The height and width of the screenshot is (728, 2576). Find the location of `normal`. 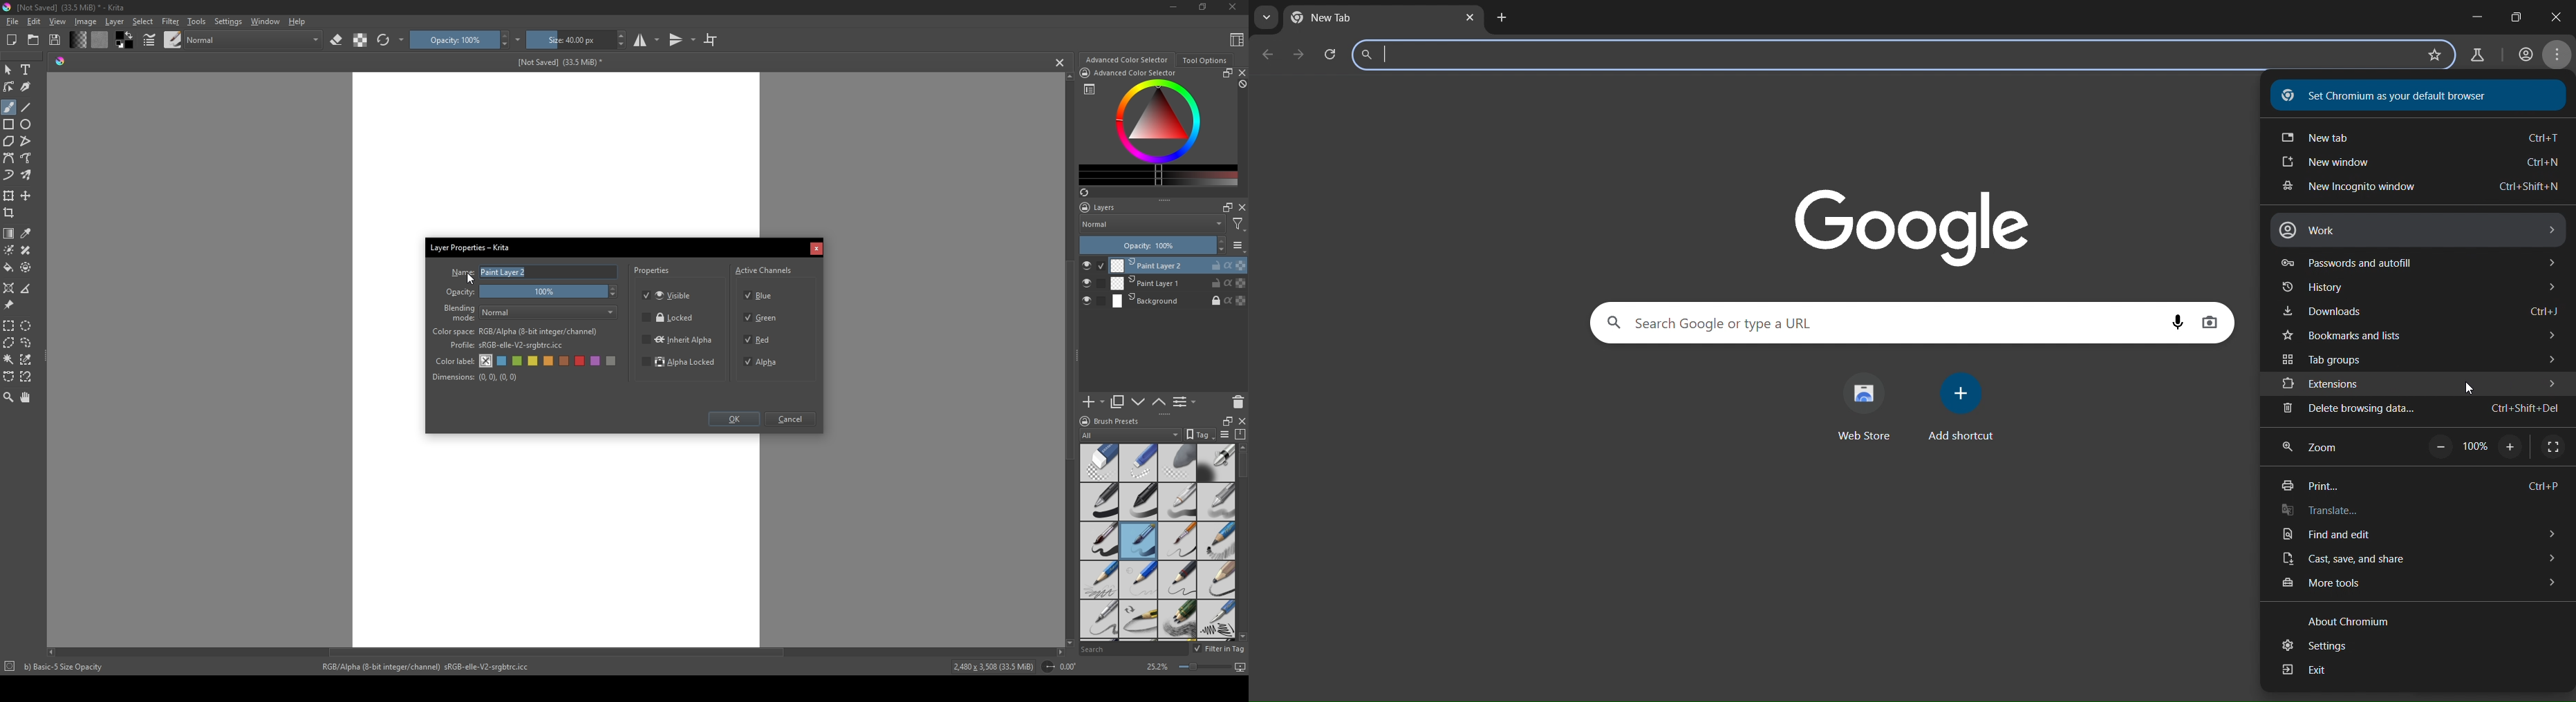

normal is located at coordinates (253, 38).